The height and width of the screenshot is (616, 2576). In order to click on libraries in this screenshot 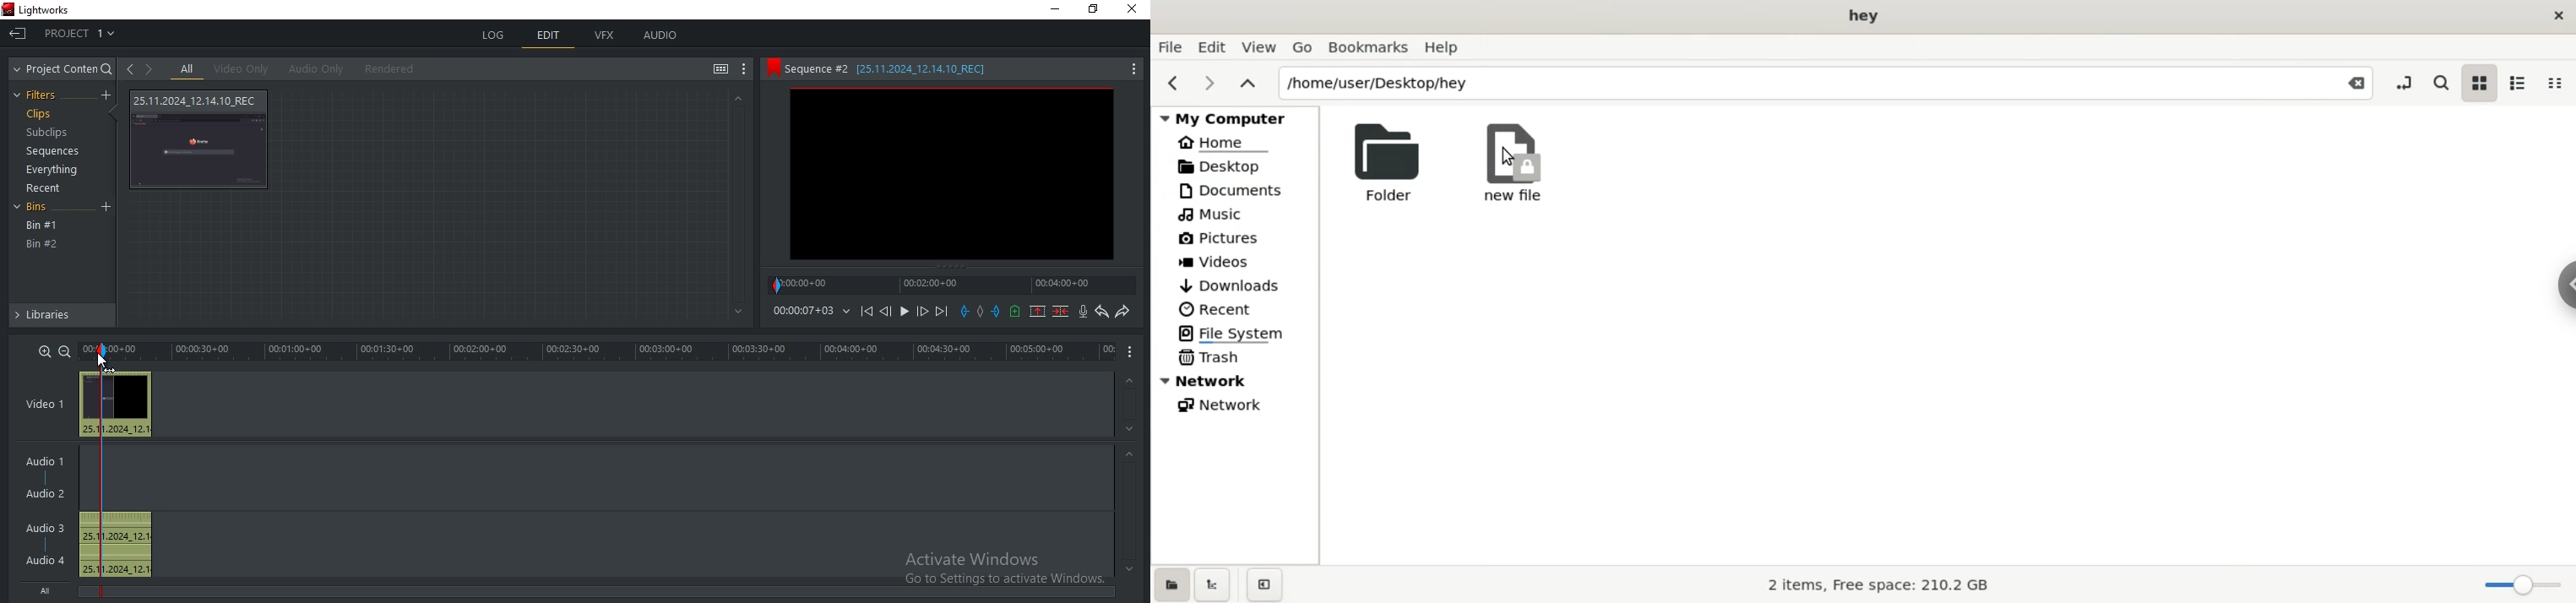, I will do `click(61, 318)`.